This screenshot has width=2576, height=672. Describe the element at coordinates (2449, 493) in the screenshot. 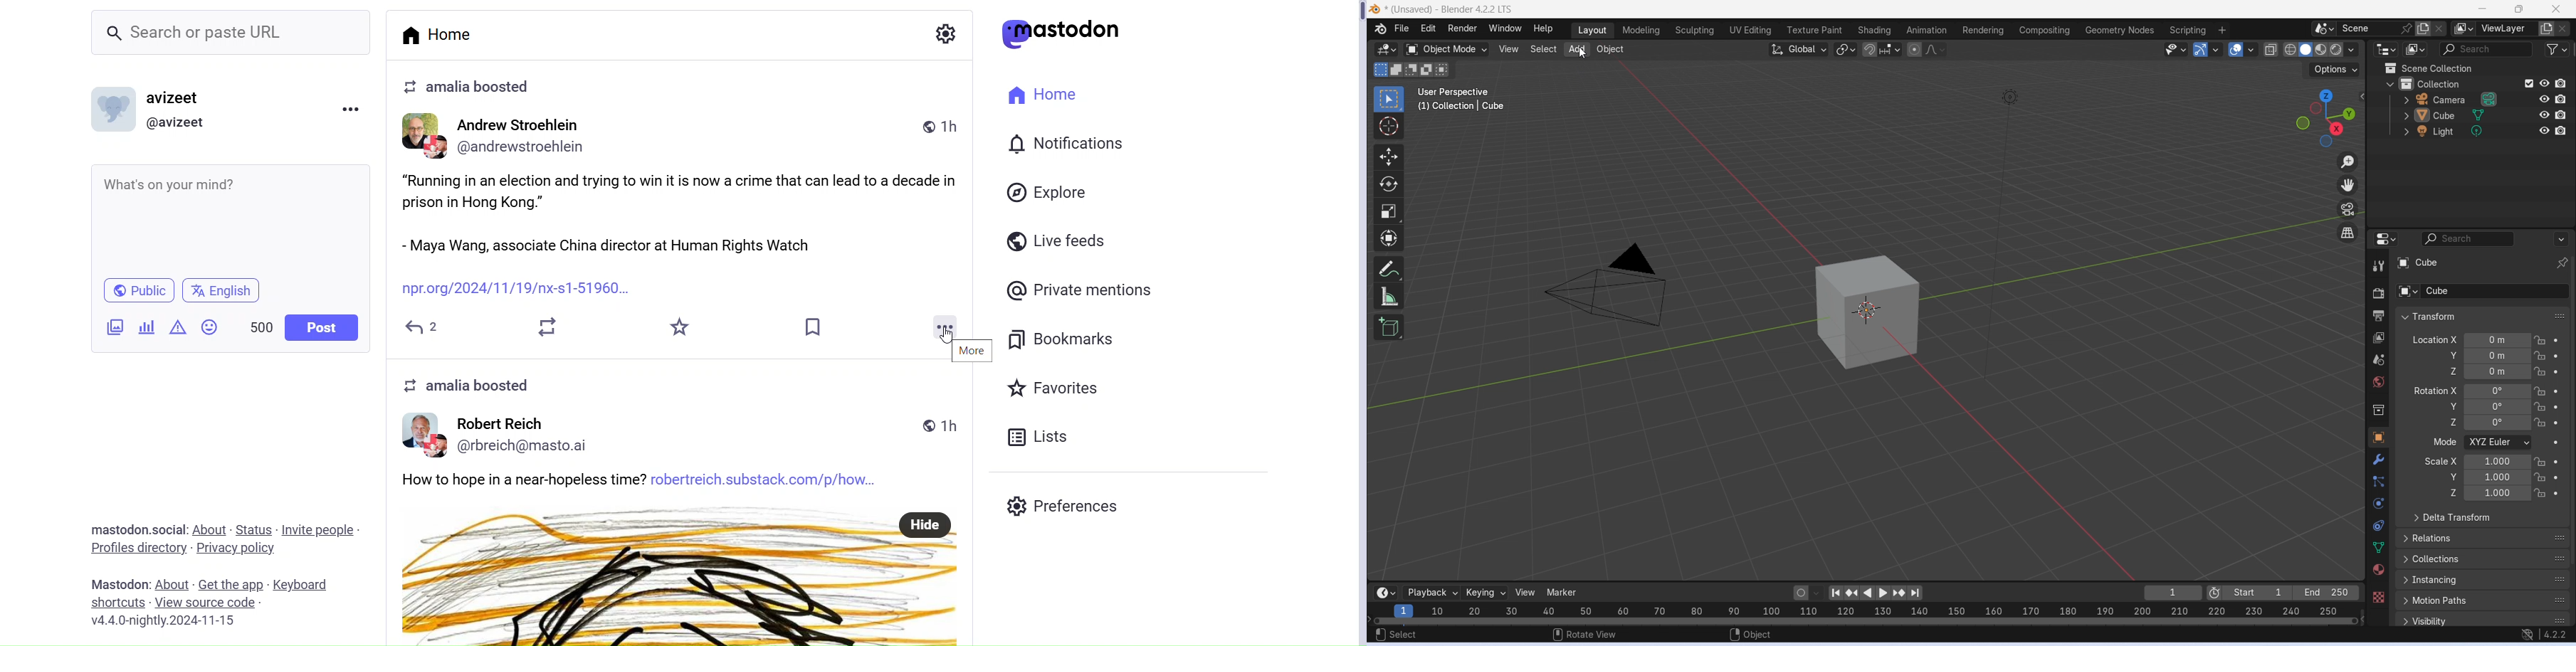

I see `z` at that location.